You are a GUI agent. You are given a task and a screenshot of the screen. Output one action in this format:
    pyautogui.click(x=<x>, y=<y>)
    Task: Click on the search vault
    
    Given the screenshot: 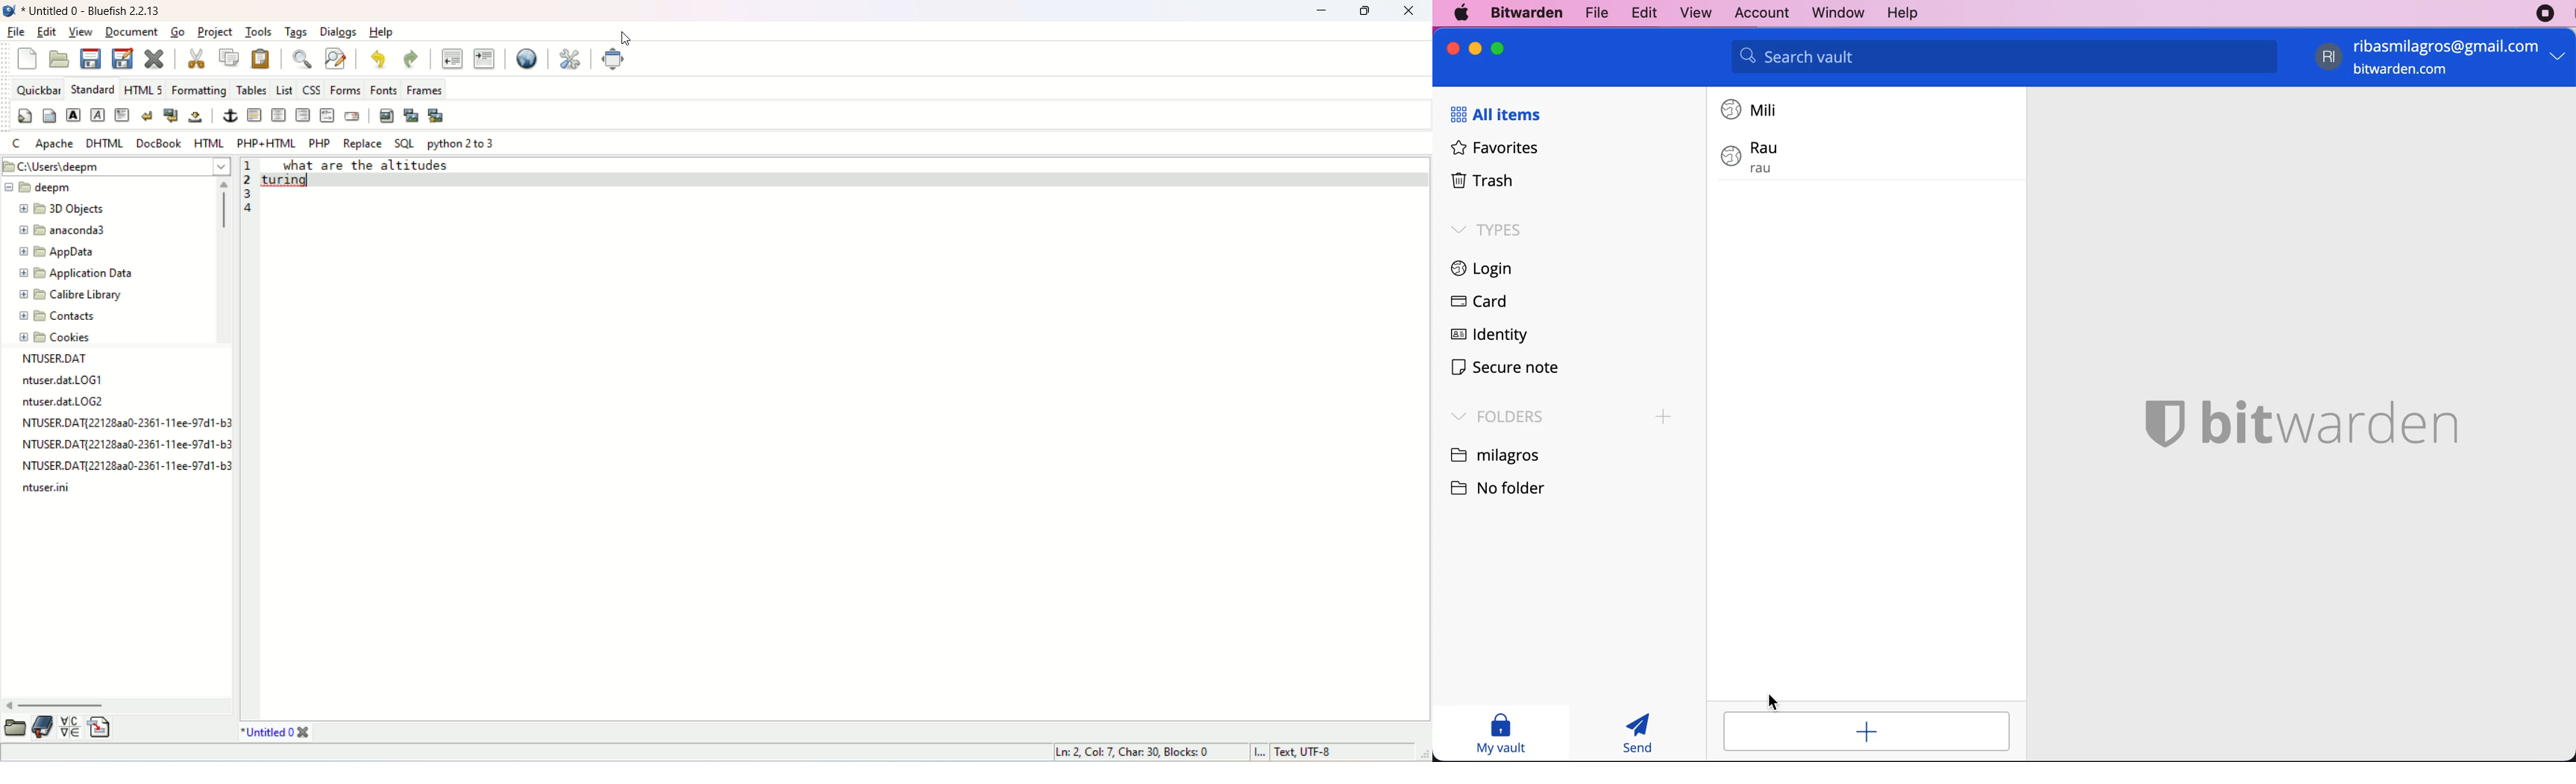 What is the action you would take?
    pyautogui.click(x=2004, y=57)
    